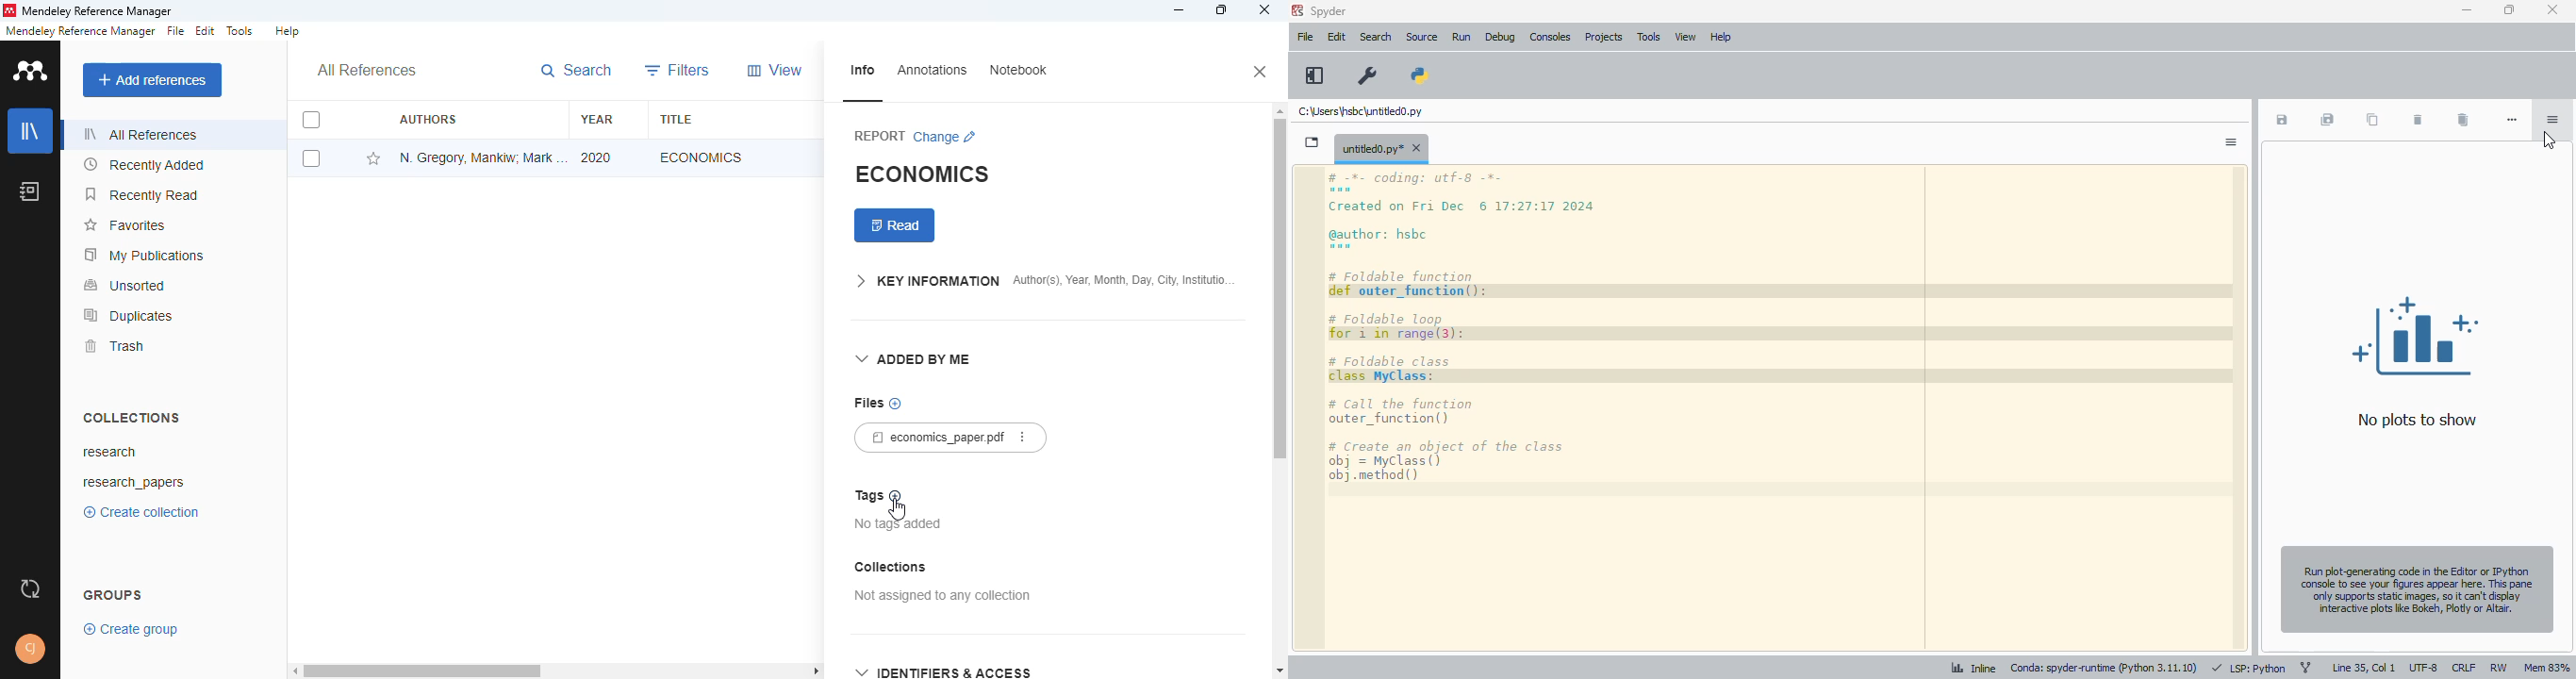 The image size is (2576, 700). Describe the element at coordinates (1262, 73) in the screenshot. I see `close` at that location.